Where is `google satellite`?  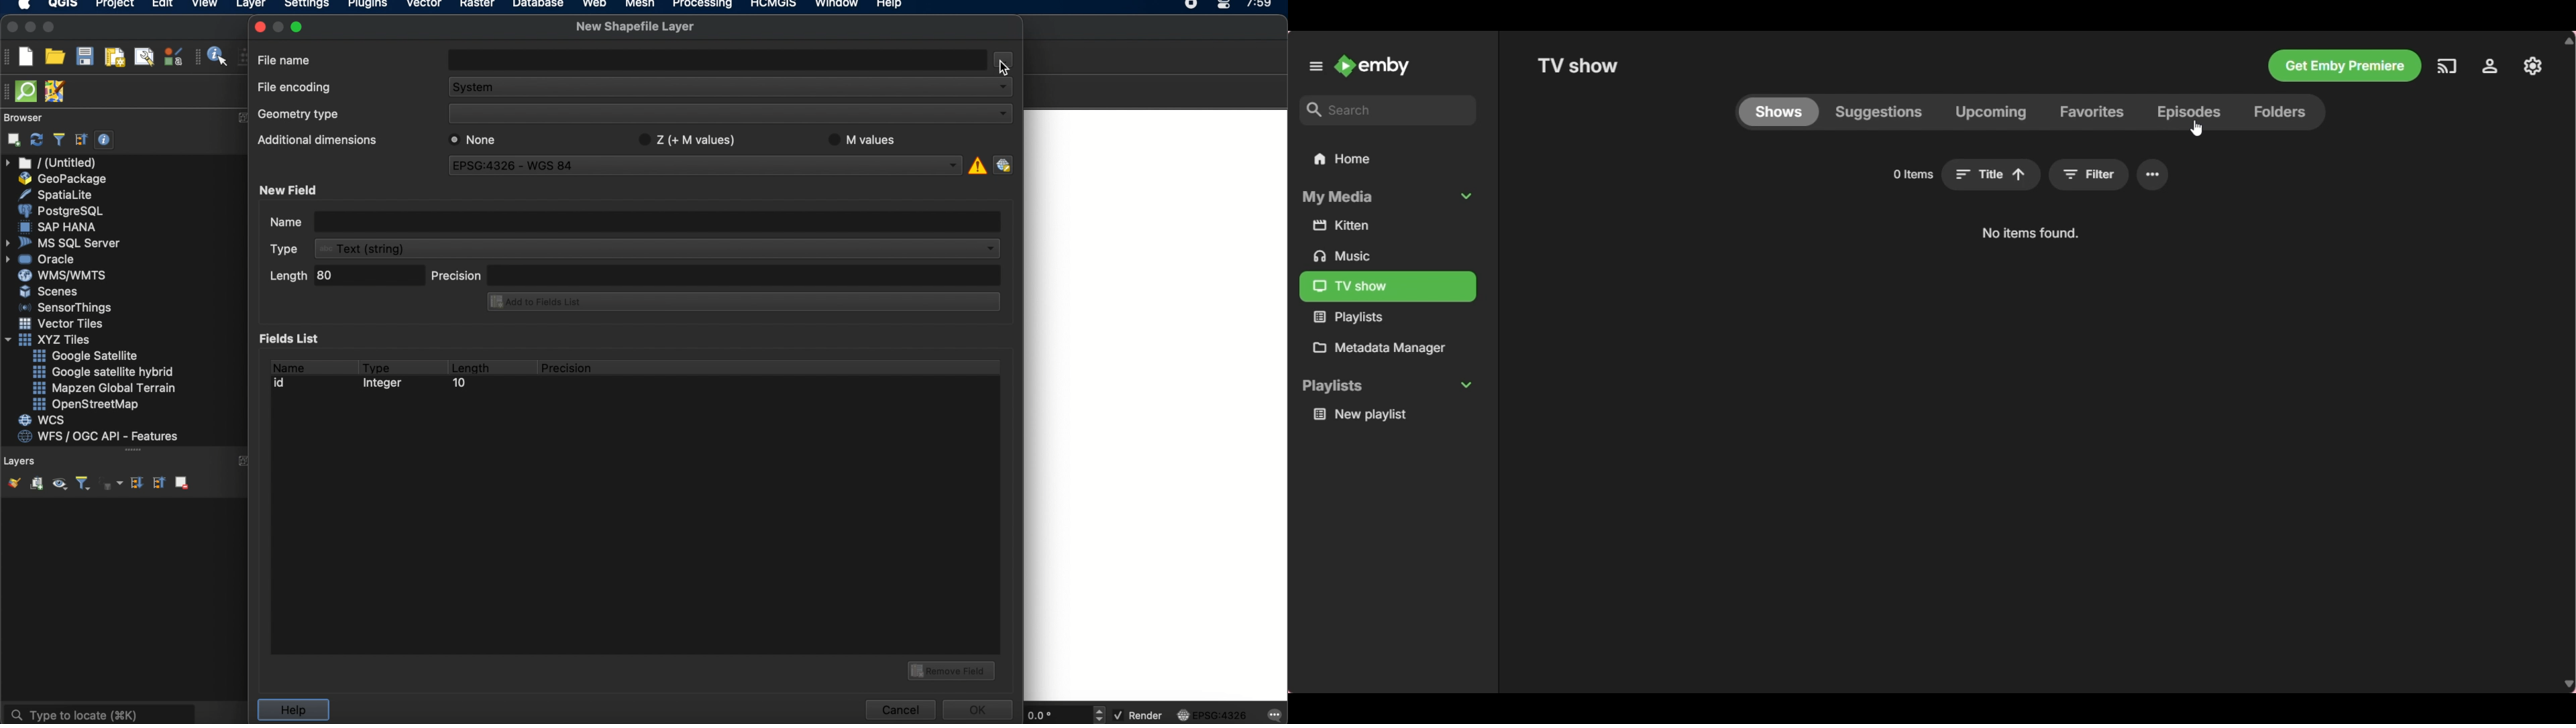 google satellite is located at coordinates (87, 356).